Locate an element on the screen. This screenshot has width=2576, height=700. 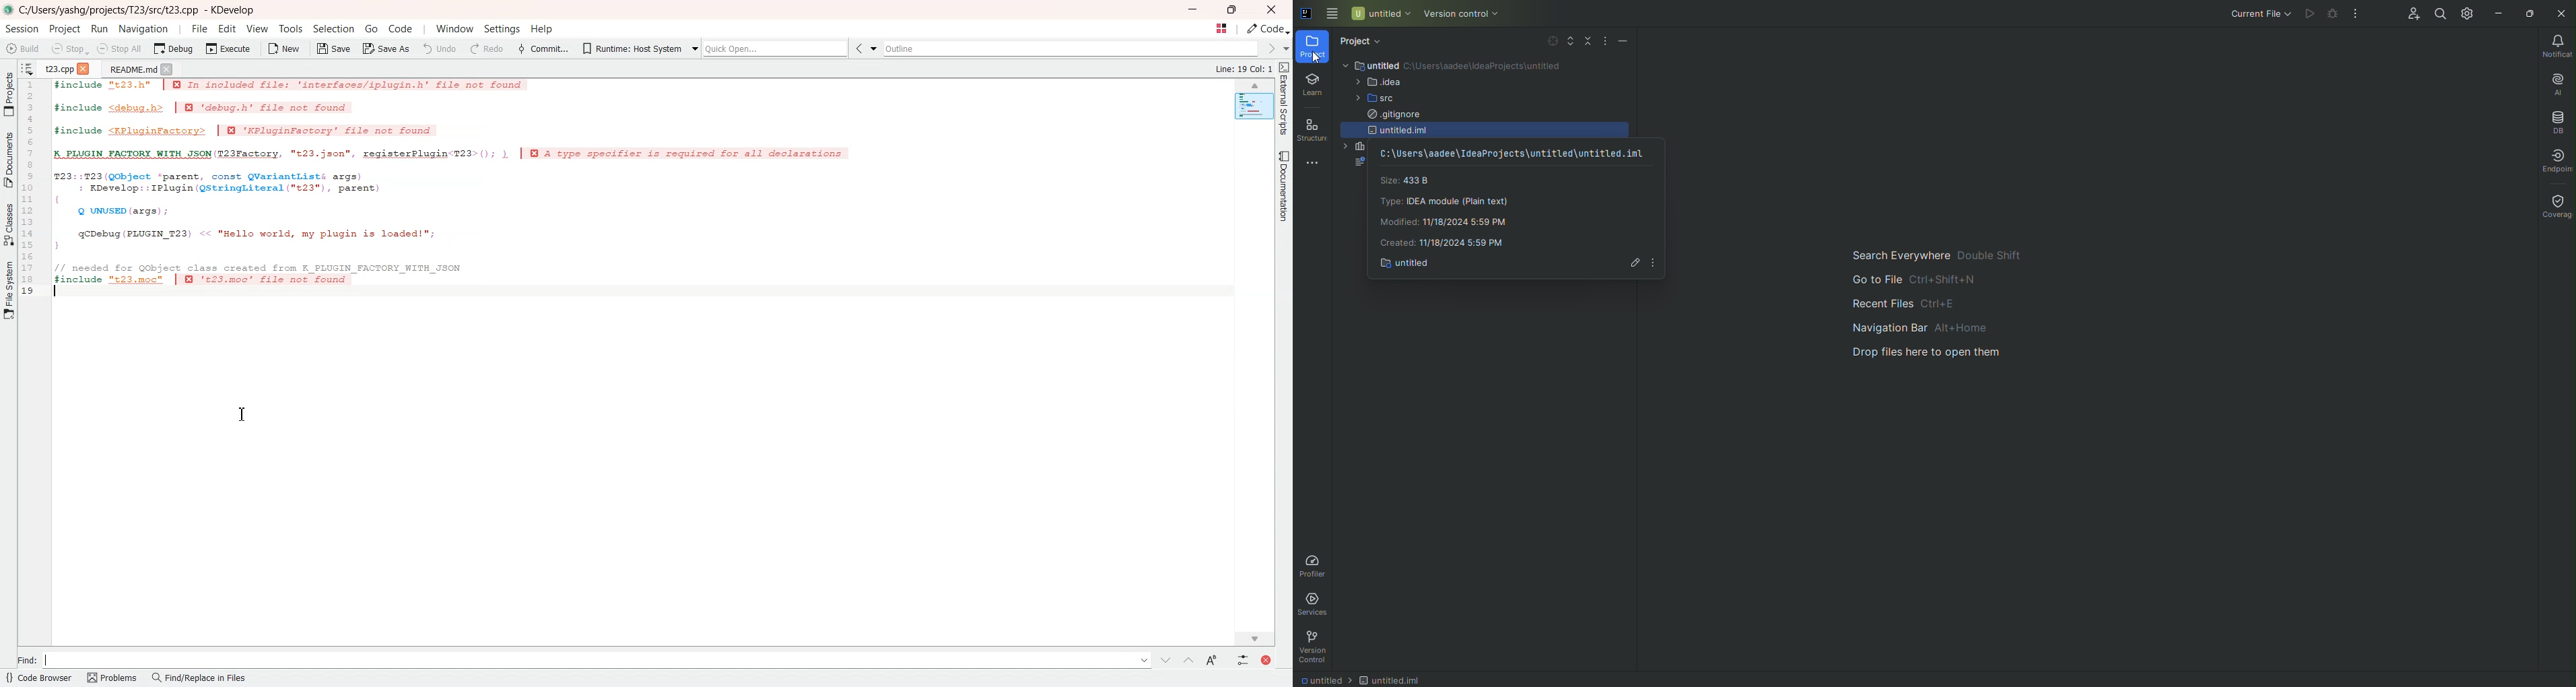
Hide is located at coordinates (1622, 42).